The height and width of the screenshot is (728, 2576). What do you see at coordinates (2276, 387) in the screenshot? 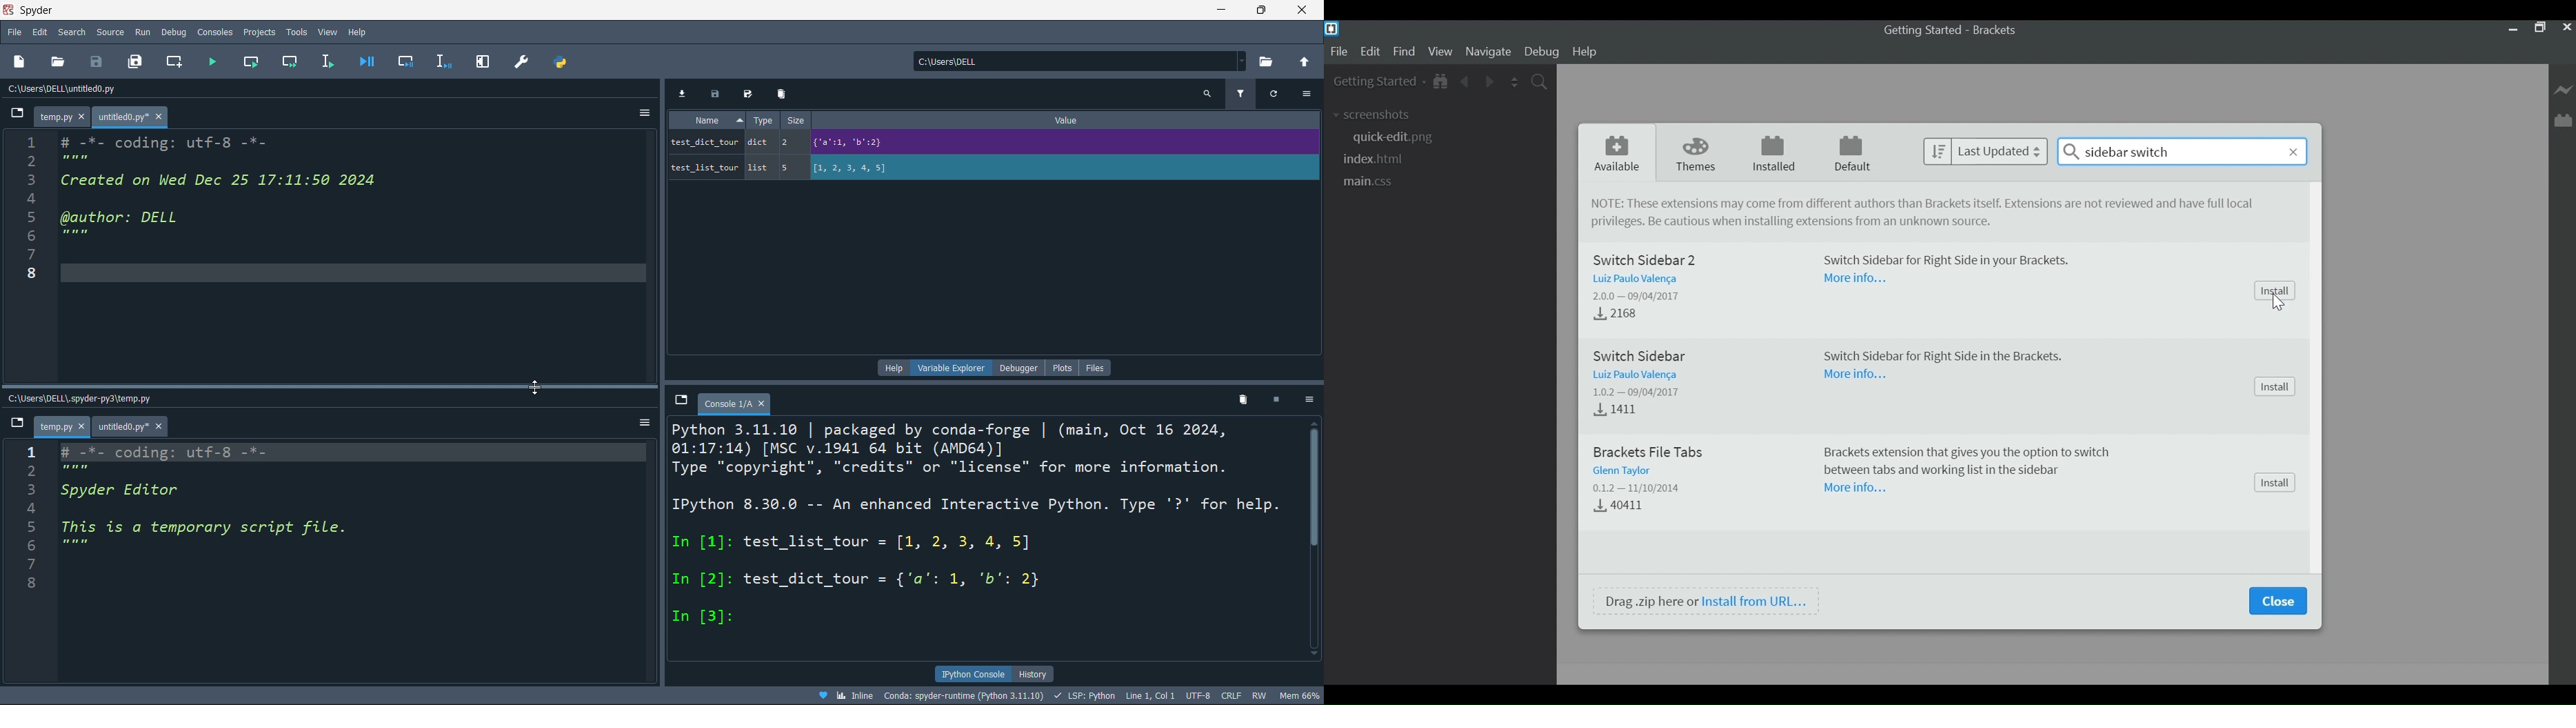
I see `Install` at bounding box center [2276, 387].